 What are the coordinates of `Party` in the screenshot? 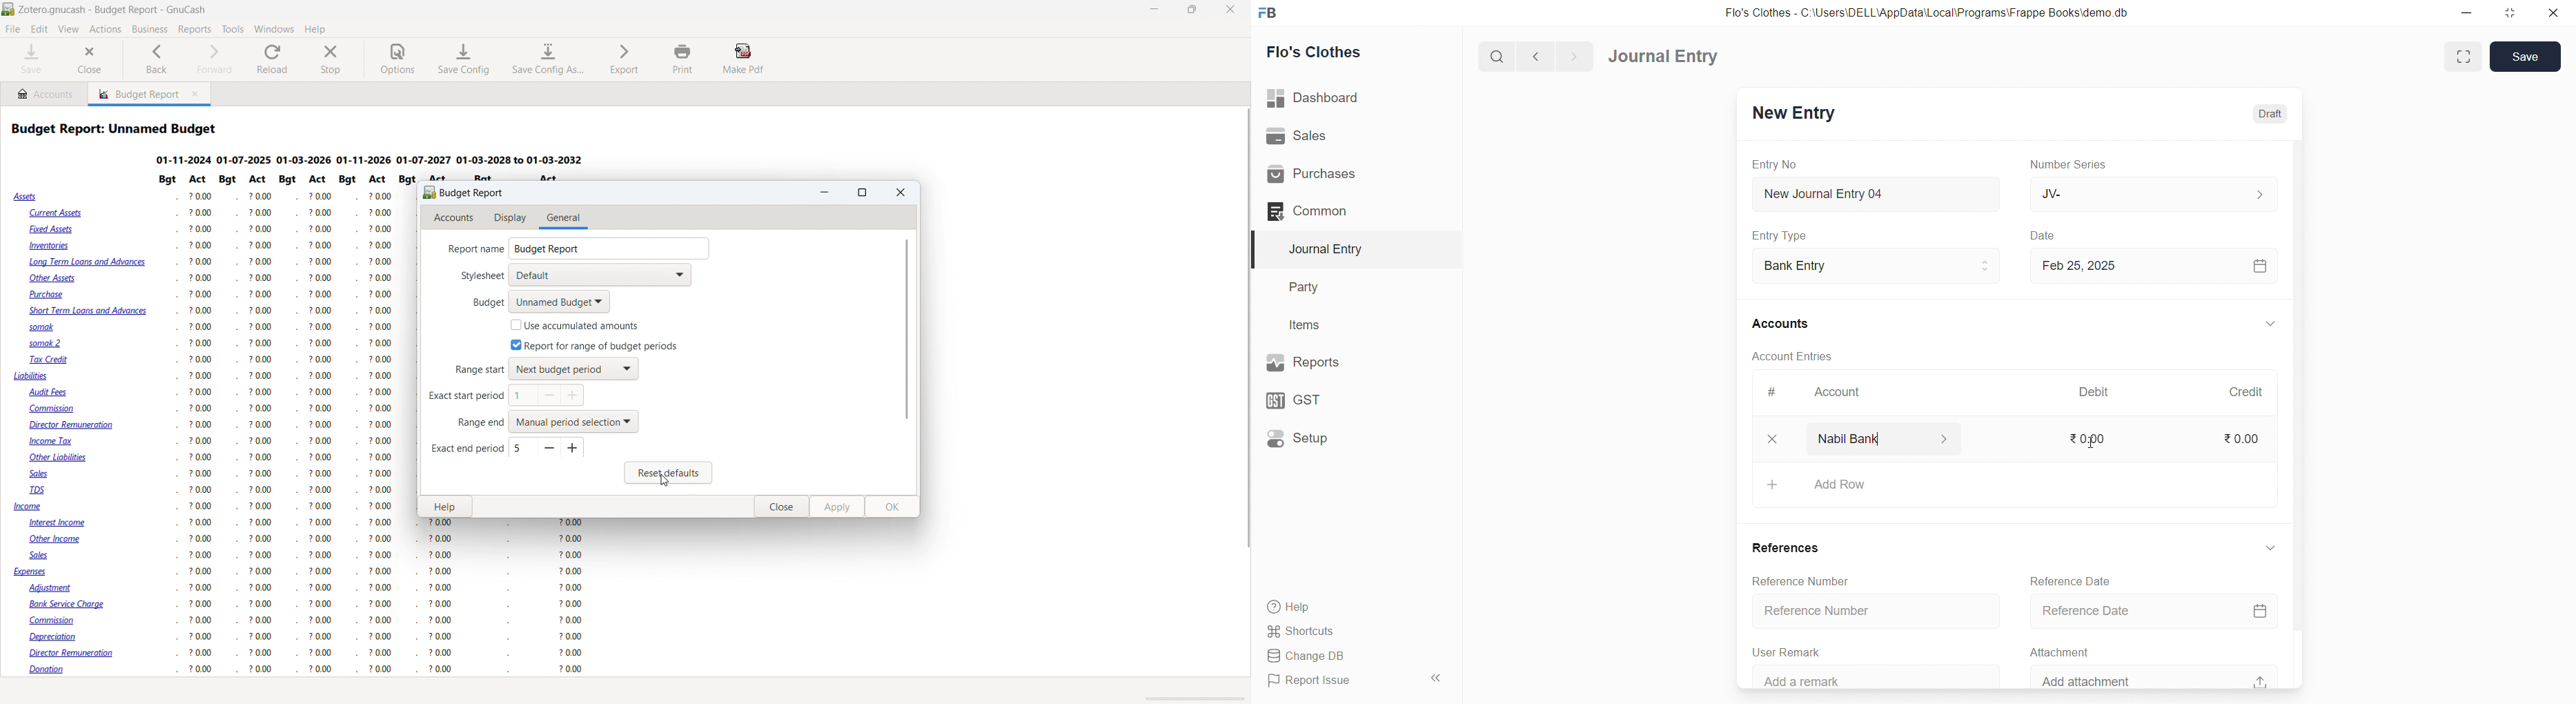 It's located at (1348, 288).